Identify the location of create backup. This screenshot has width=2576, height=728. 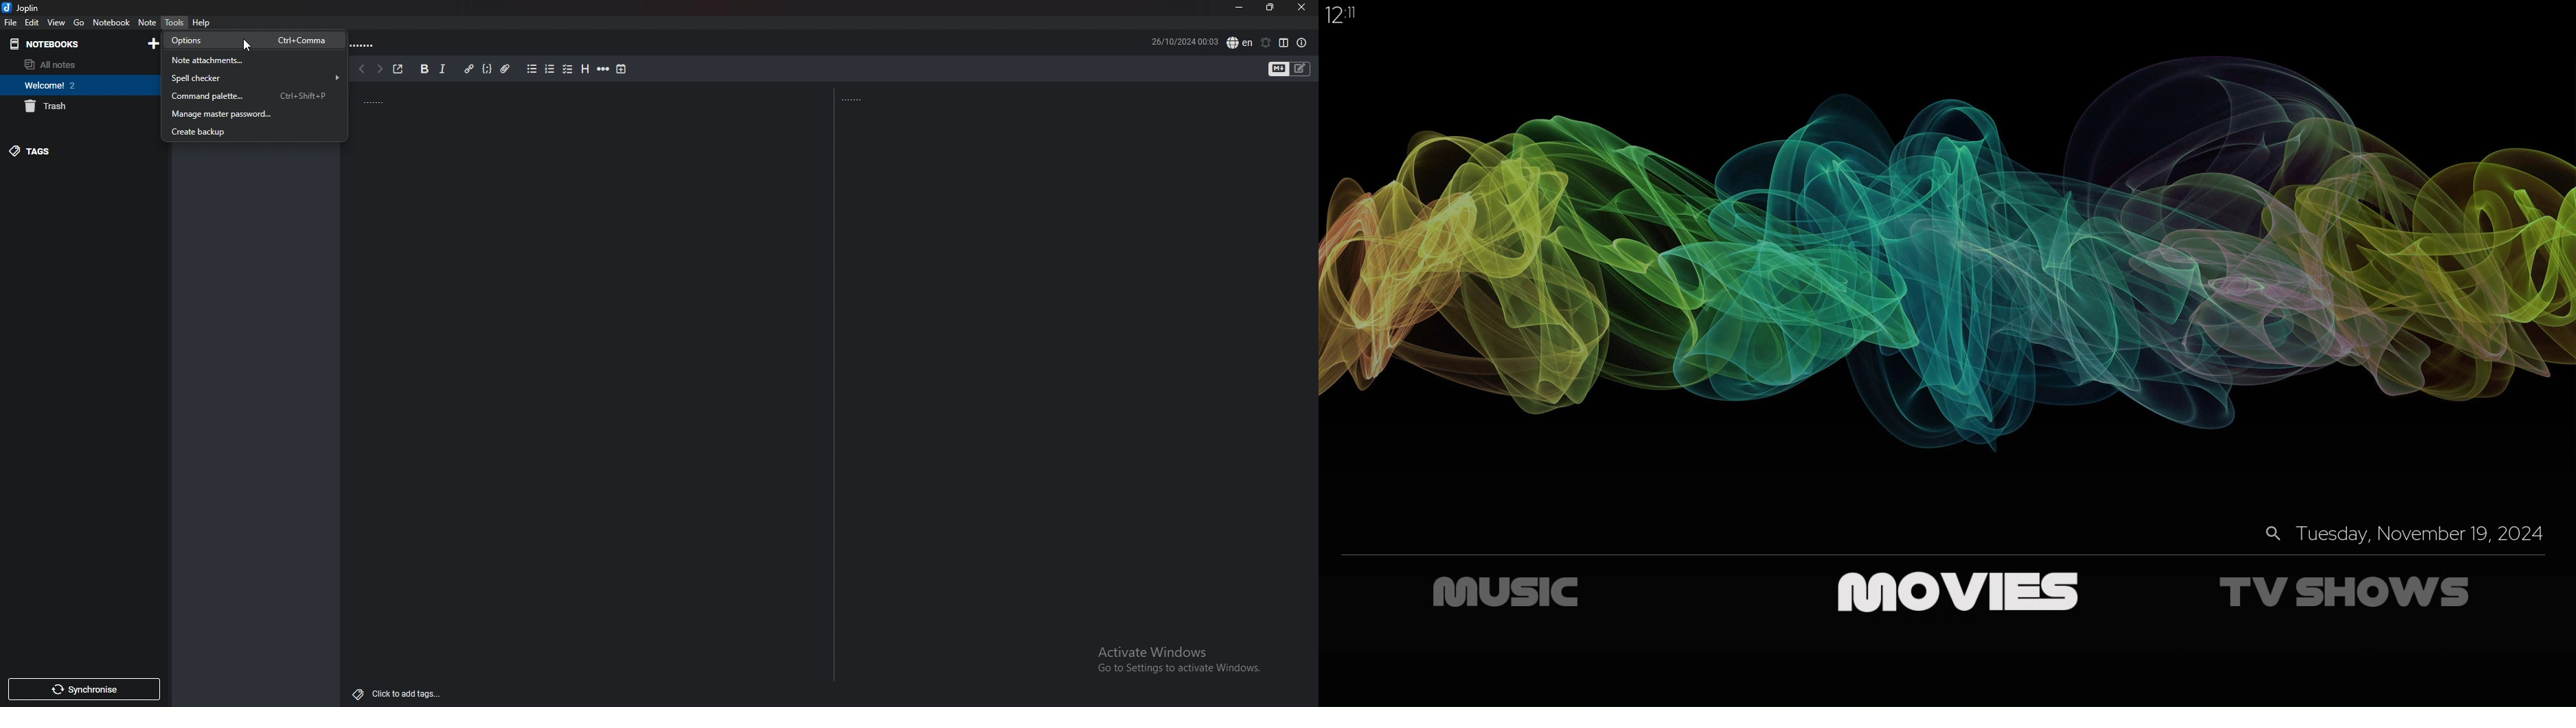
(250, 131).